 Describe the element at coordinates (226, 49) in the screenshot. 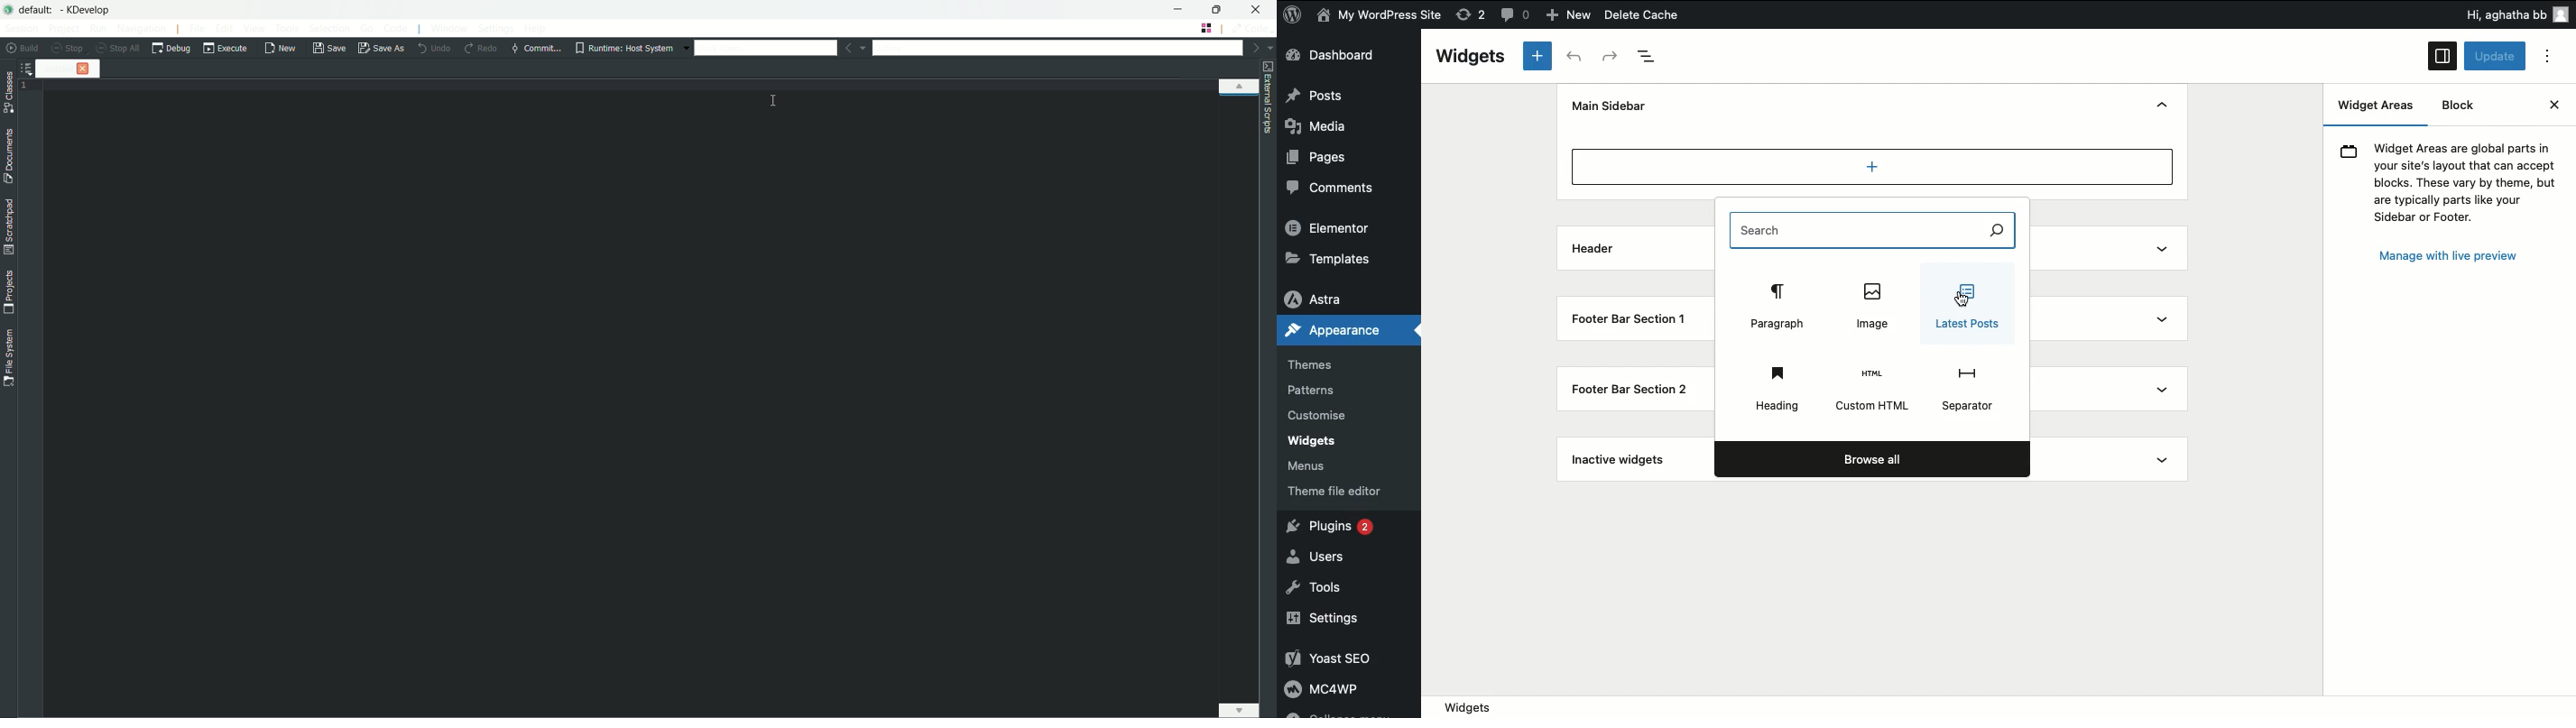

I see `execute` at that location.